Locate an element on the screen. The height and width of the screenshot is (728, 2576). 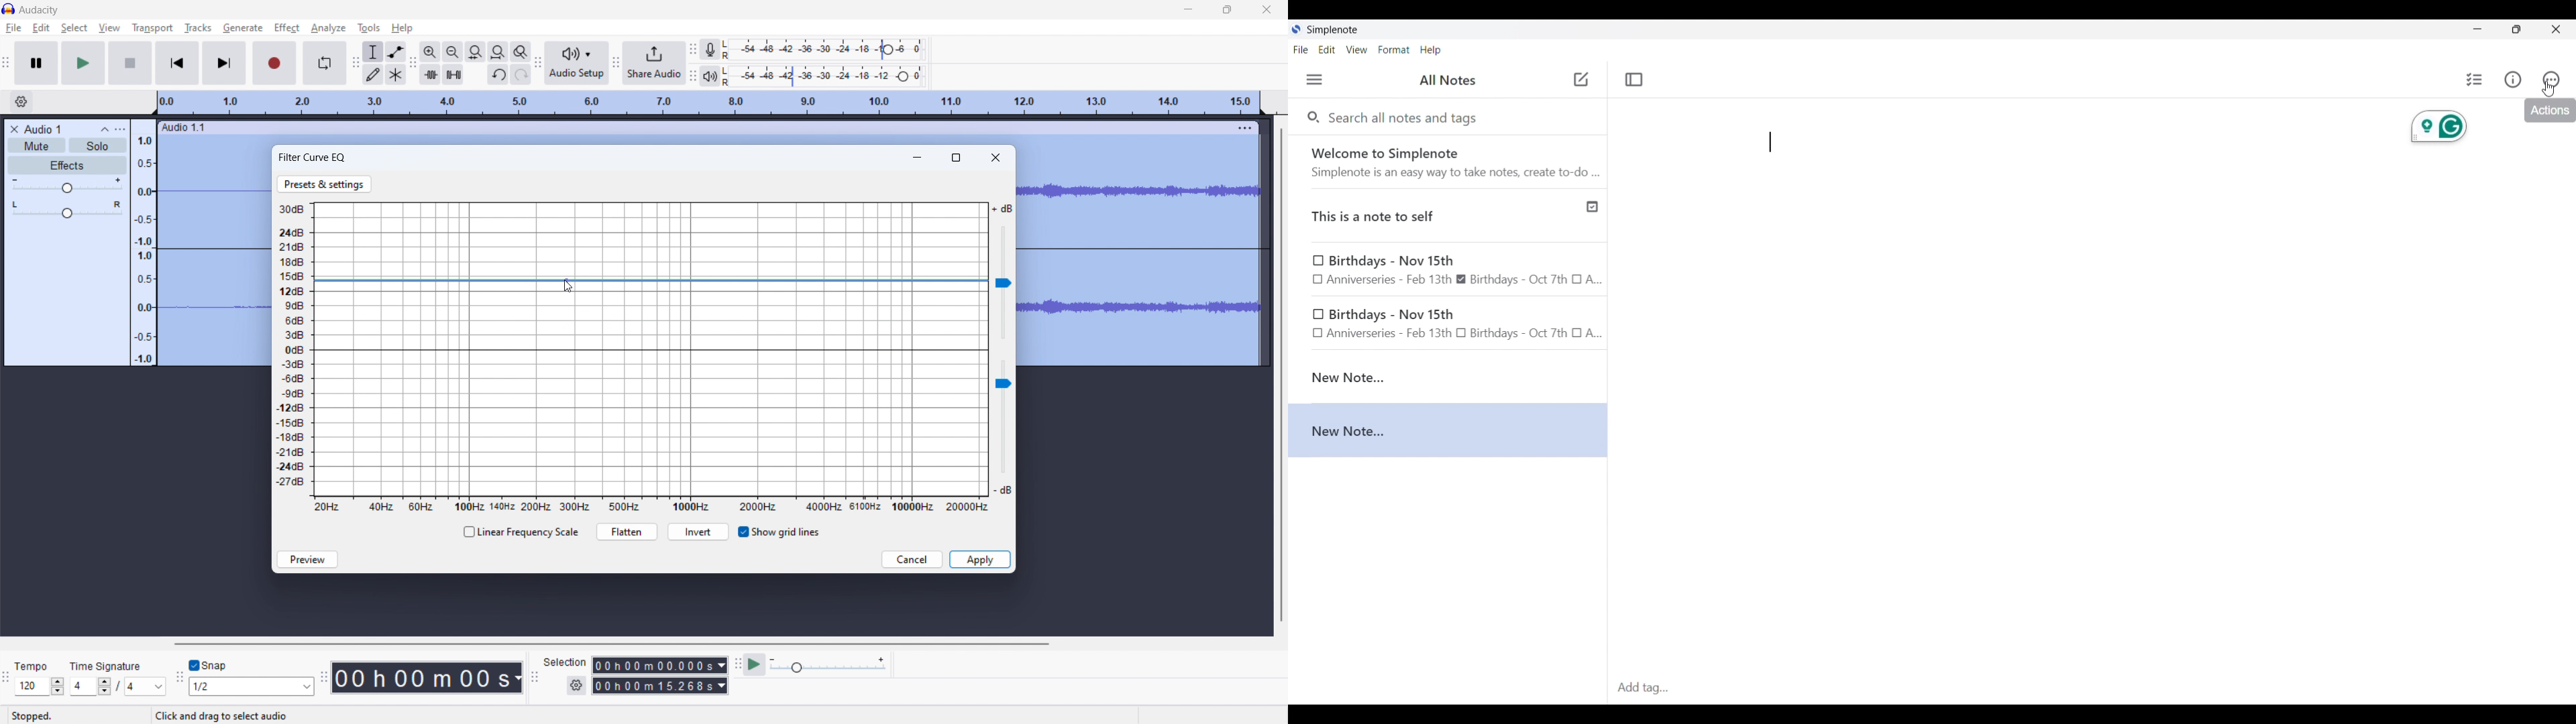
00h00m15.268s(end time) is located at coordinates (659, 686).